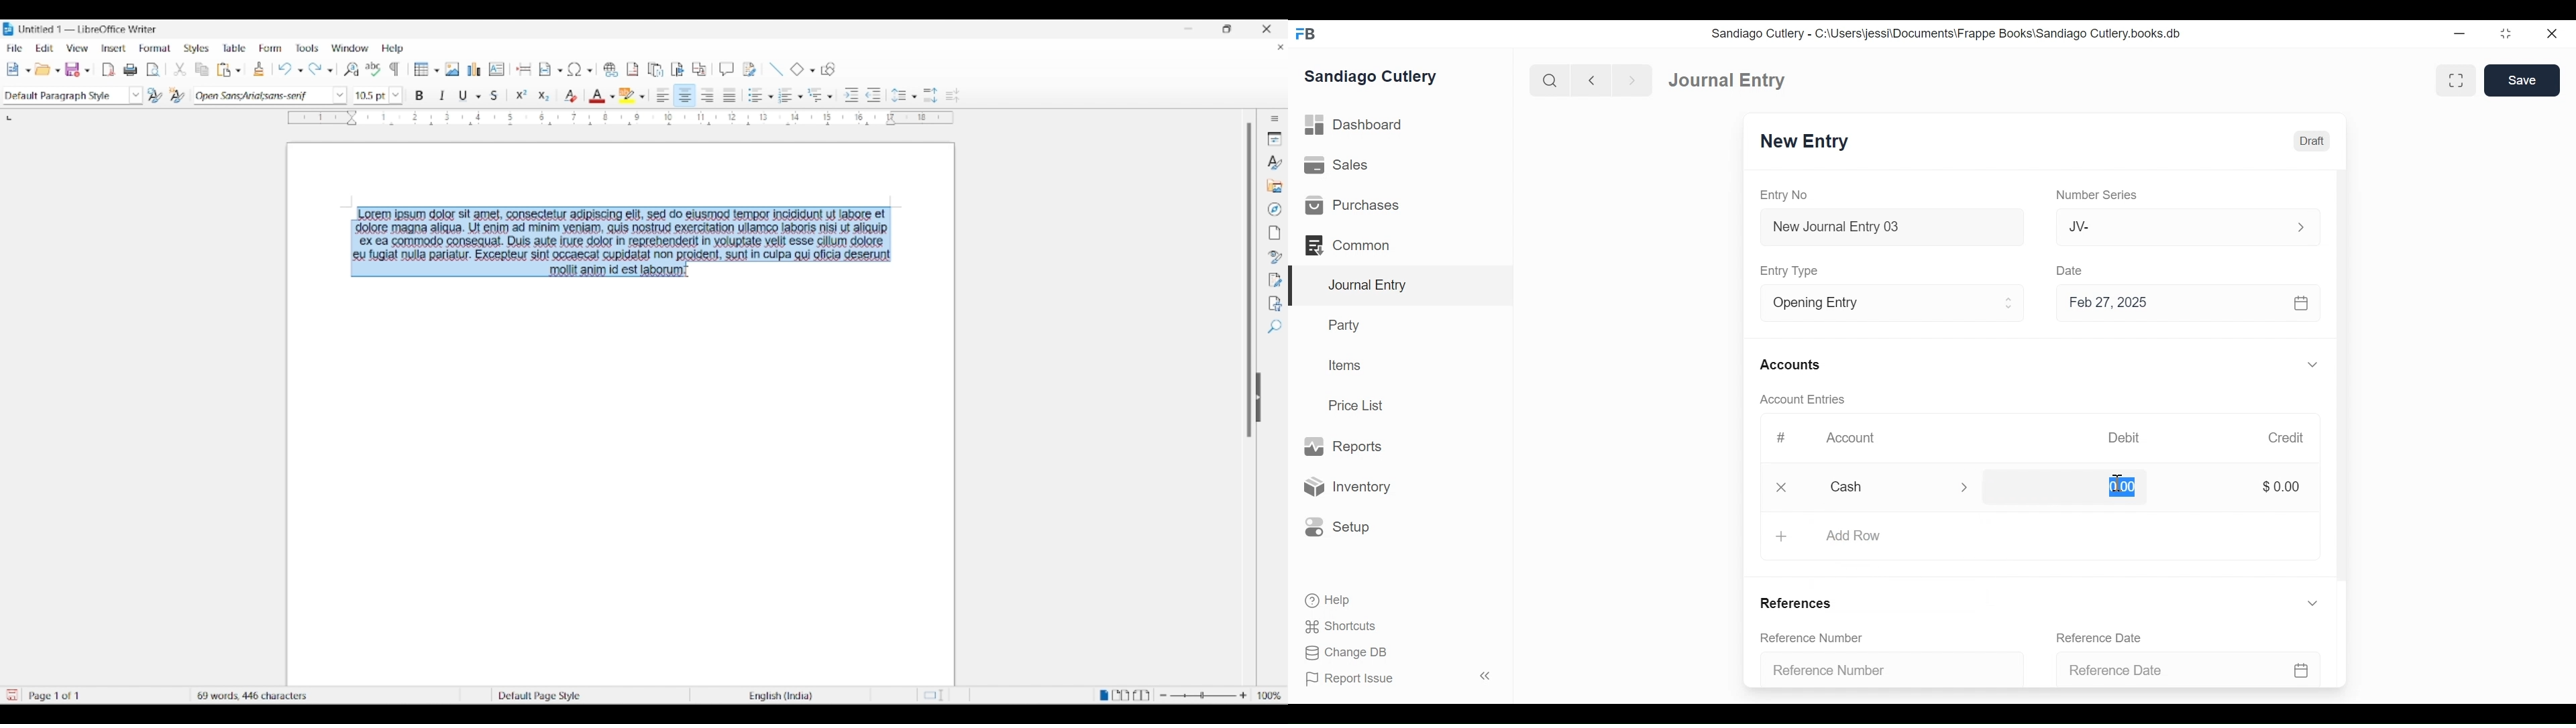 This screenshot has height=728, width=2576. What do you see at coordinates (44, 48) in the screenshot?
I see `Edit` at bounding box center [44, 48].